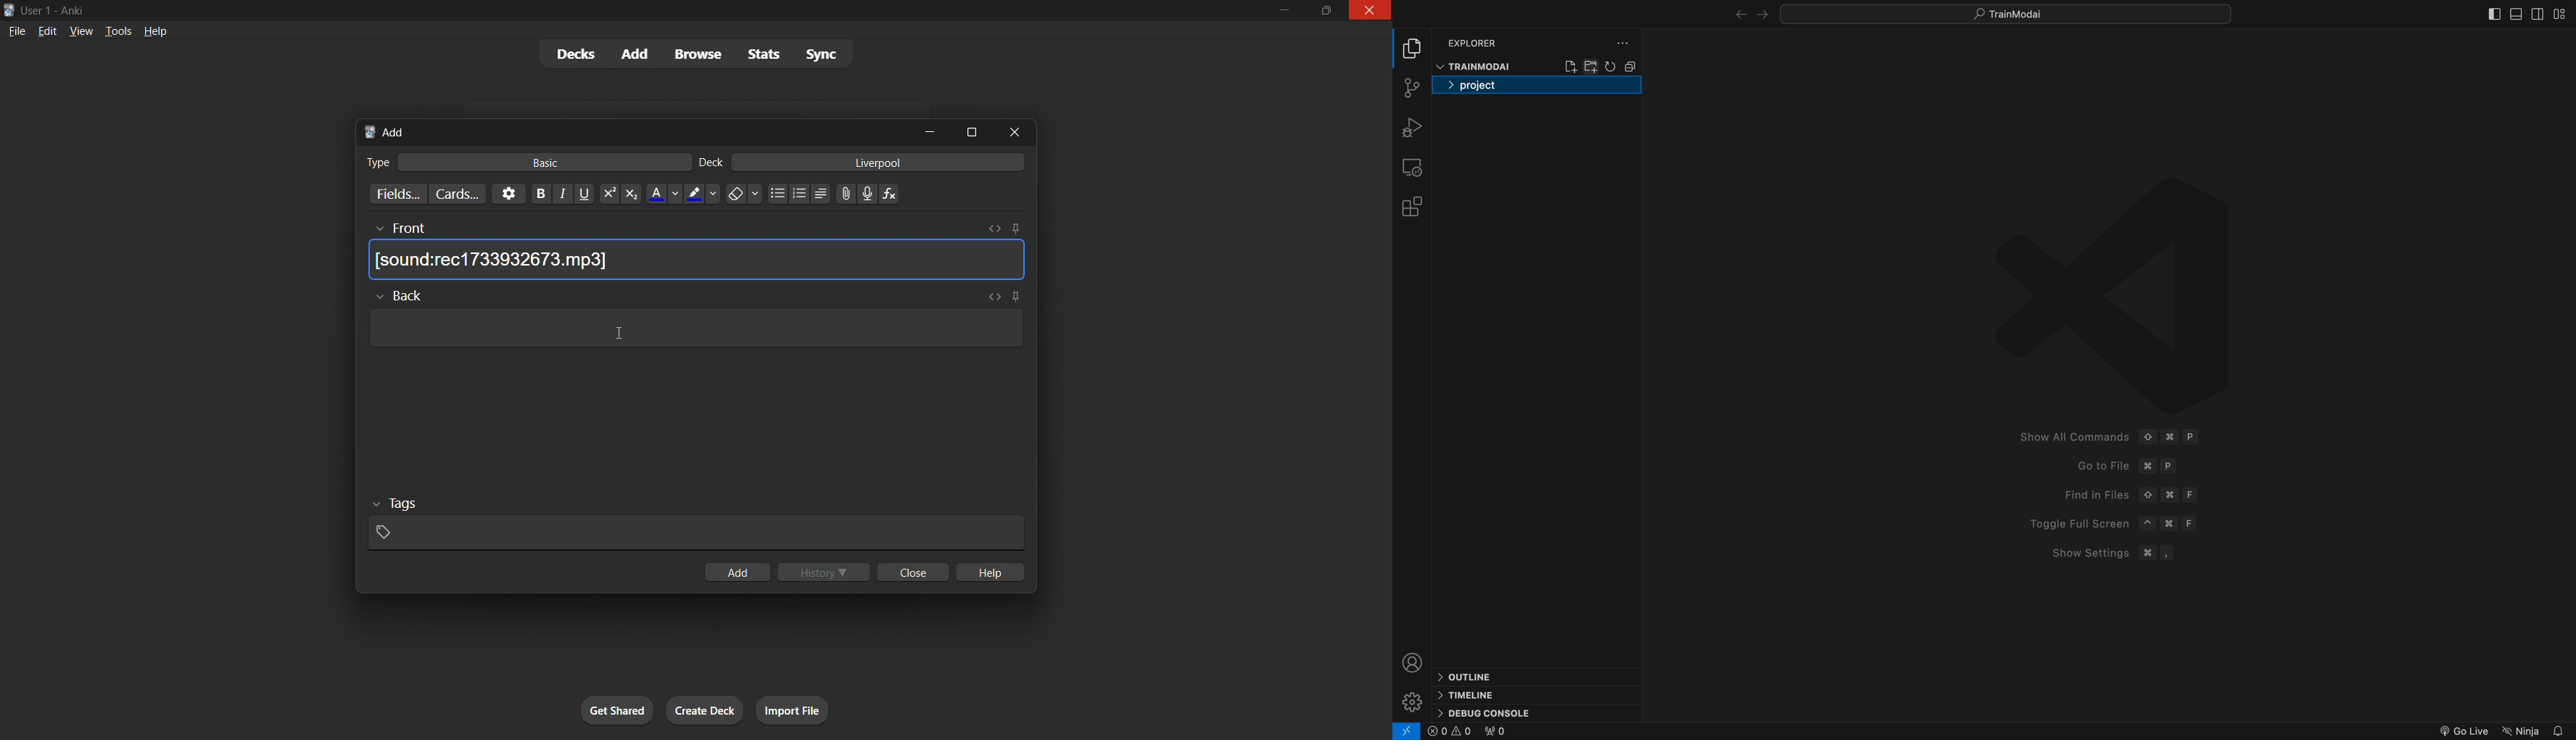 This screenshot has width=2576, height=756. Describe the element at coordinates (995, 572) in the screenshot. I see `help` at that location.